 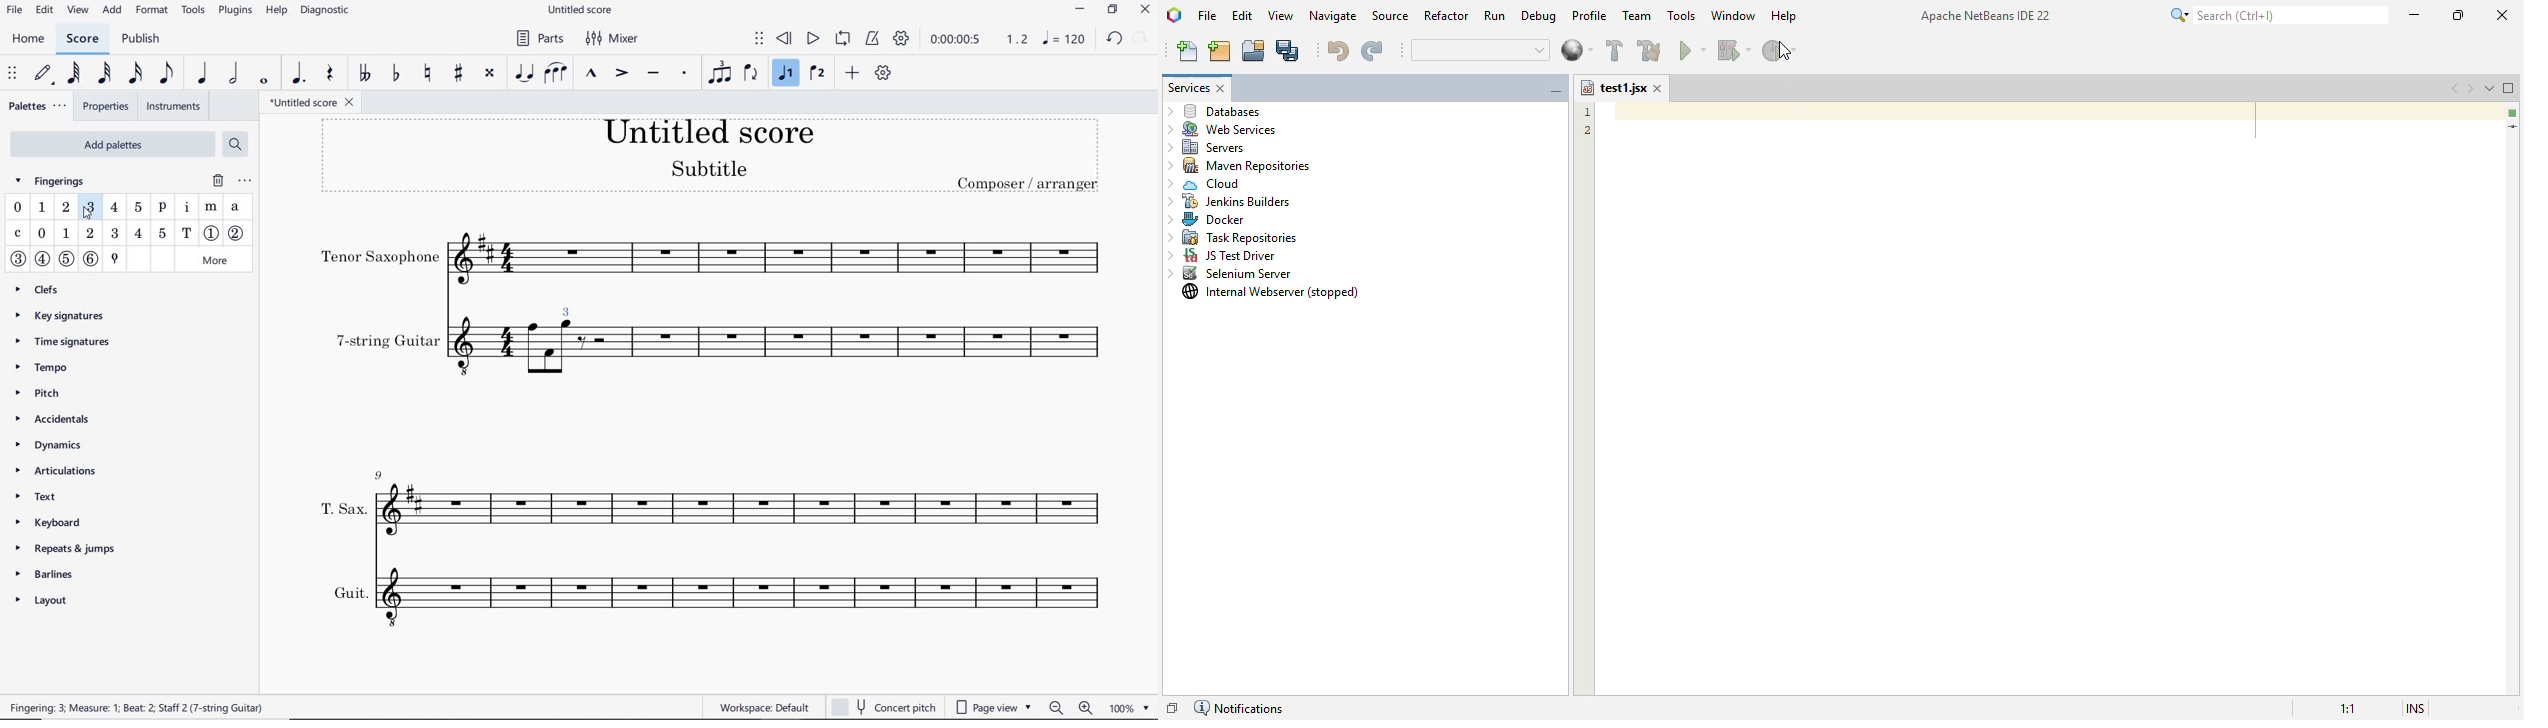 What do you see at coordinates (1781, 52) in the screenshot?
I see `Profile project` at bounding box center [1781, 52].